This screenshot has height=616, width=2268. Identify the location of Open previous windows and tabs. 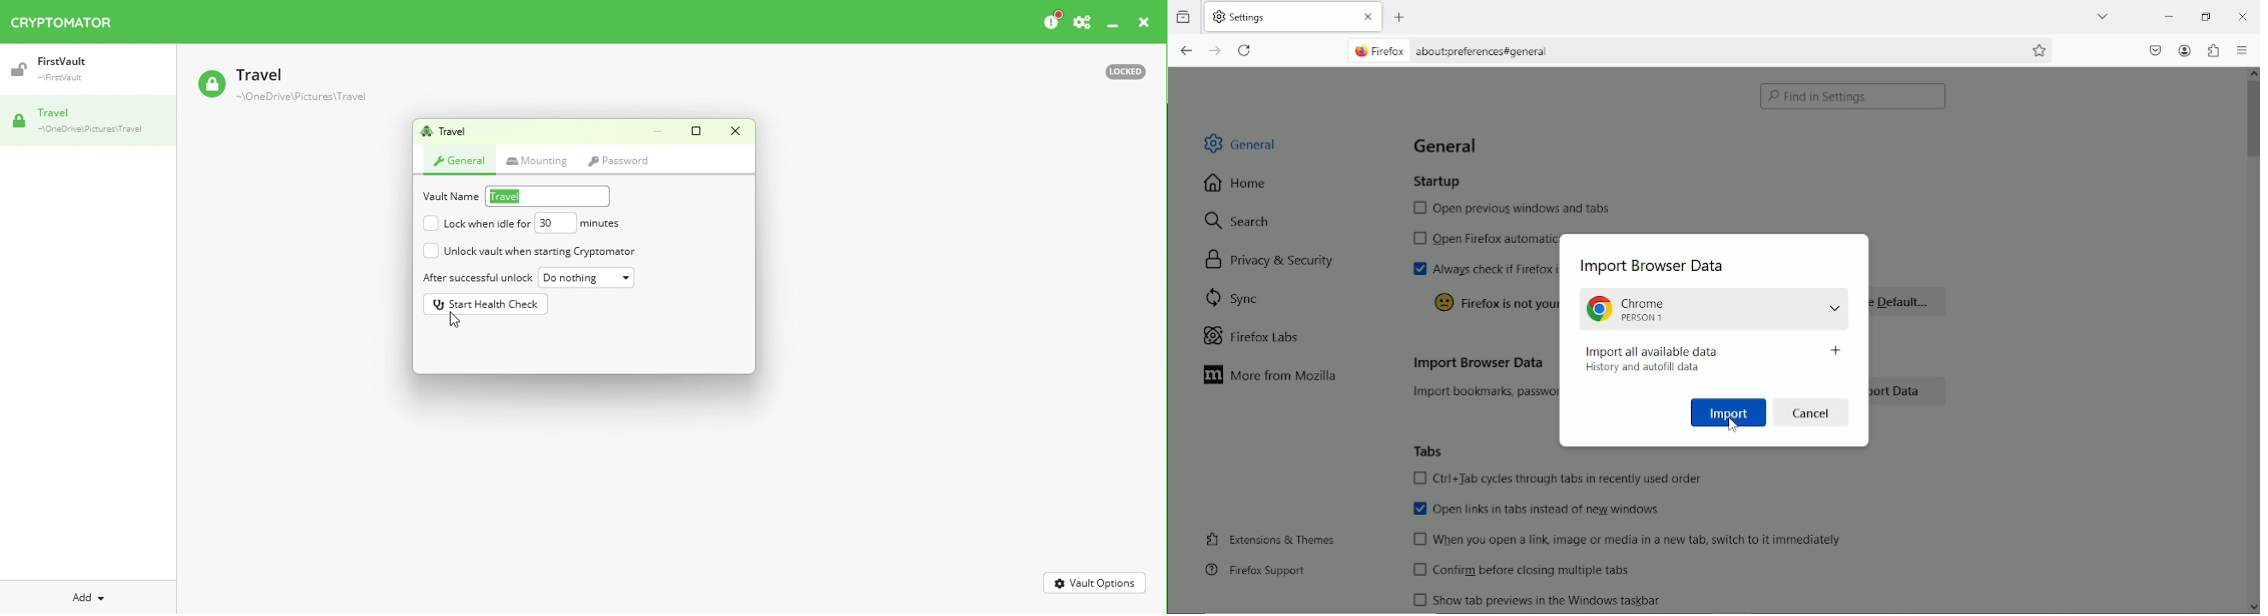
(1504, 210).